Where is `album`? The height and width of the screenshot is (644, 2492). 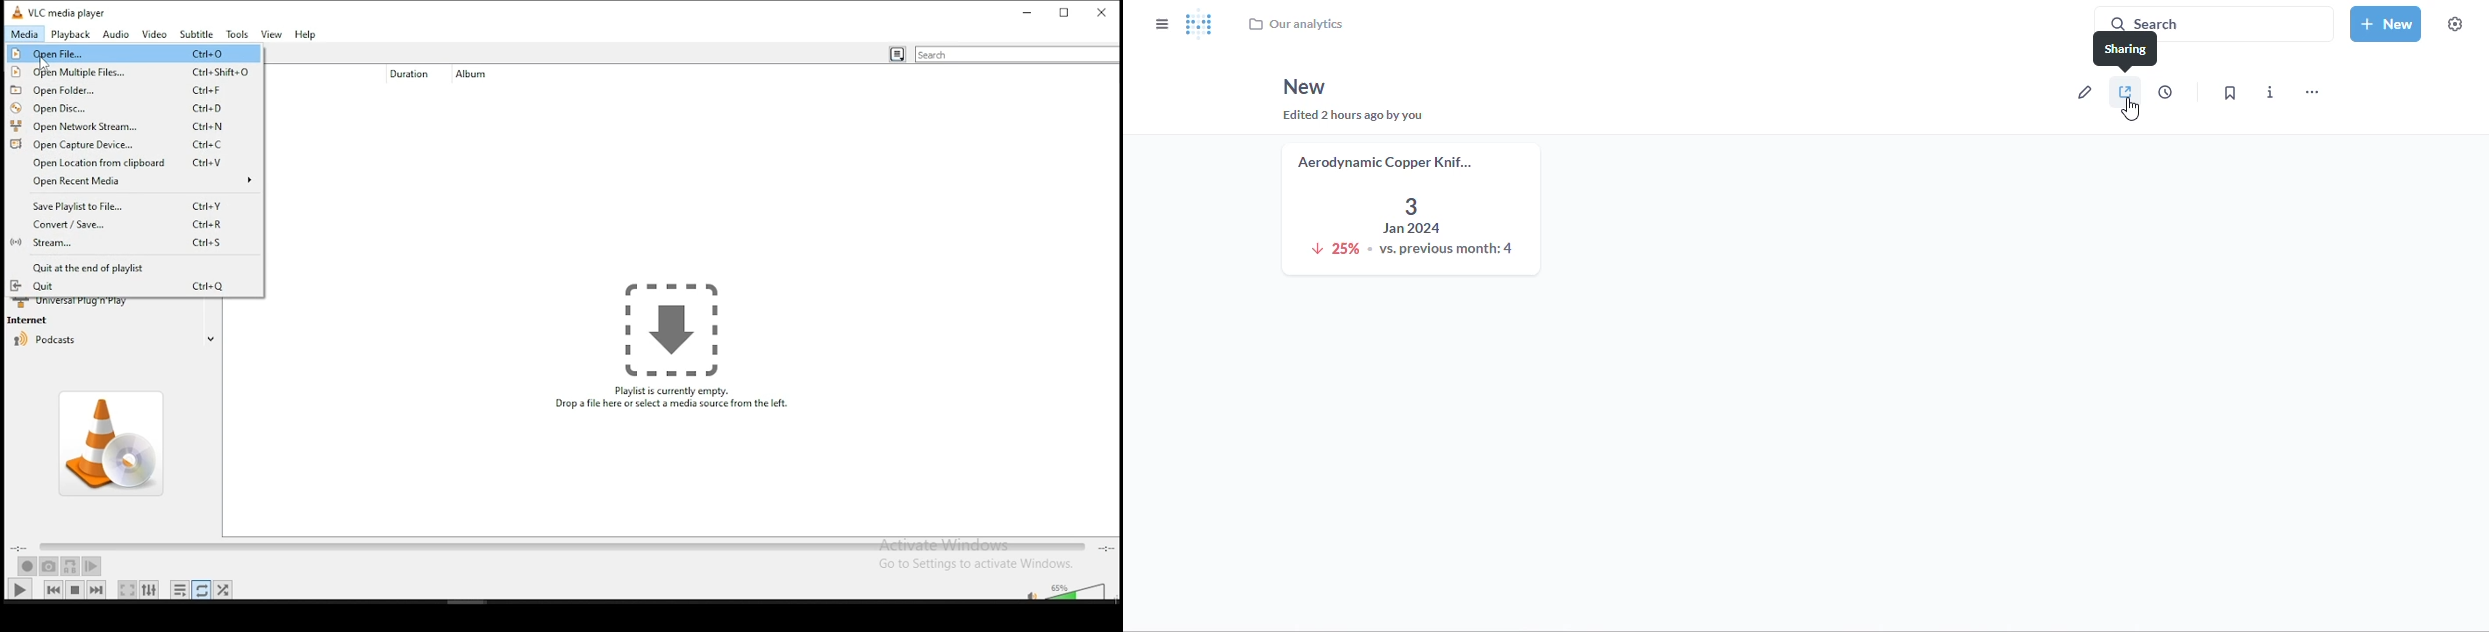 album is located at coordinates (478, 74).